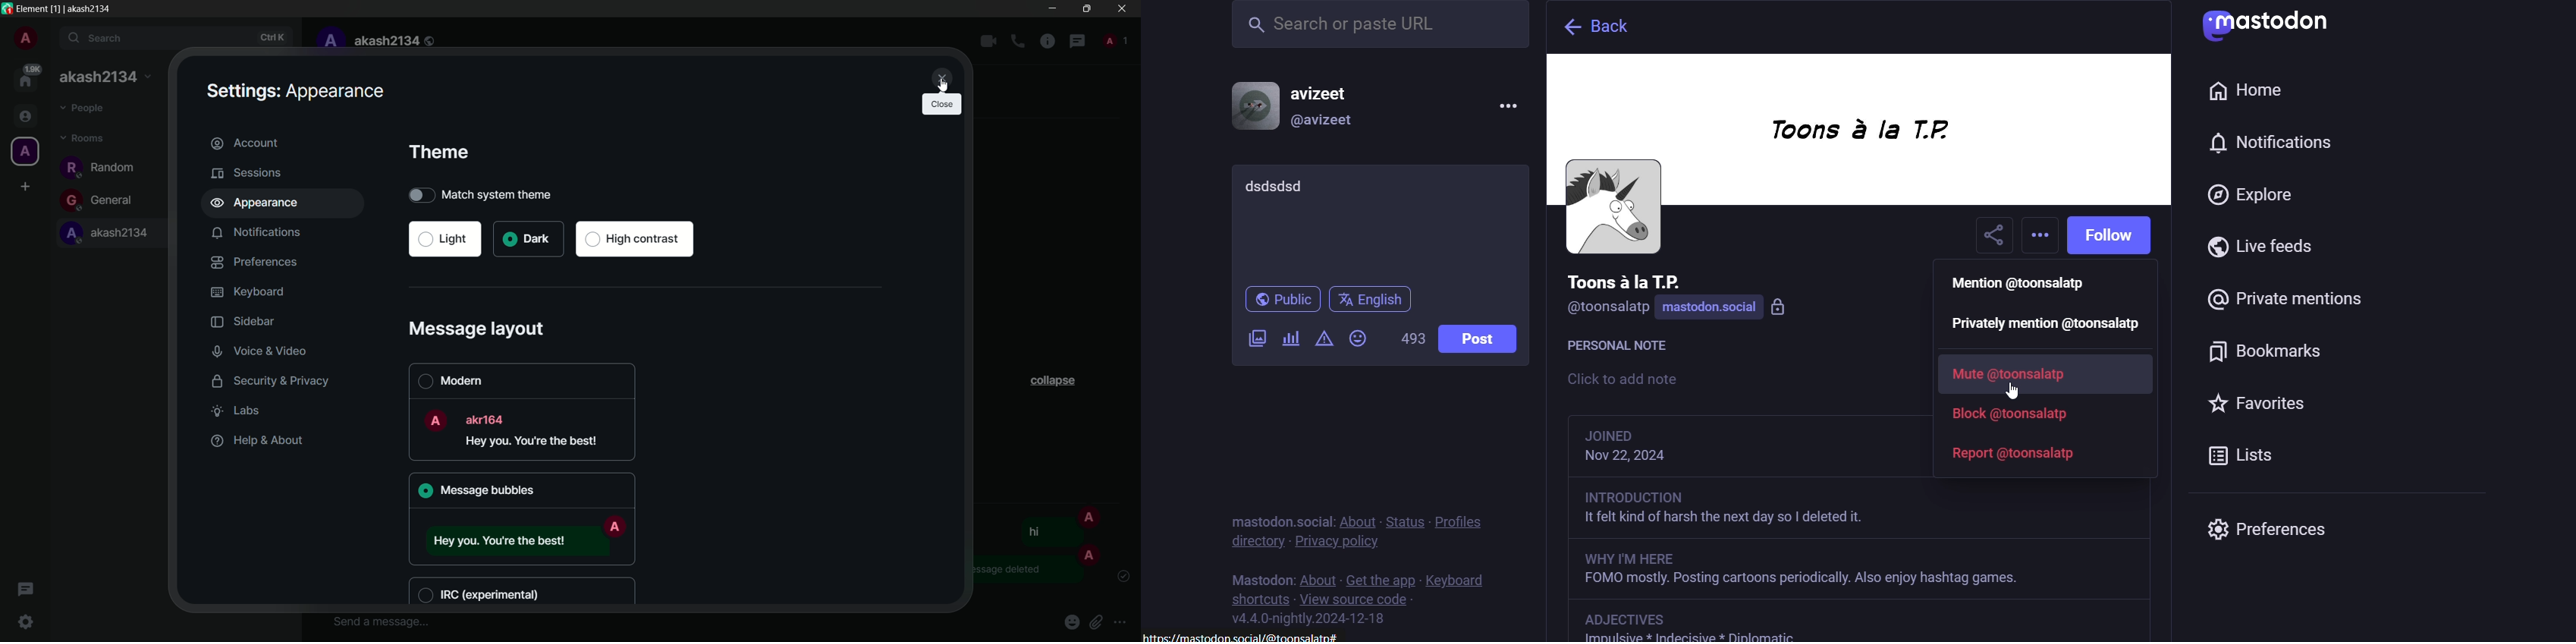  I want to click on hey you. You're the best!, so click(510, 539).